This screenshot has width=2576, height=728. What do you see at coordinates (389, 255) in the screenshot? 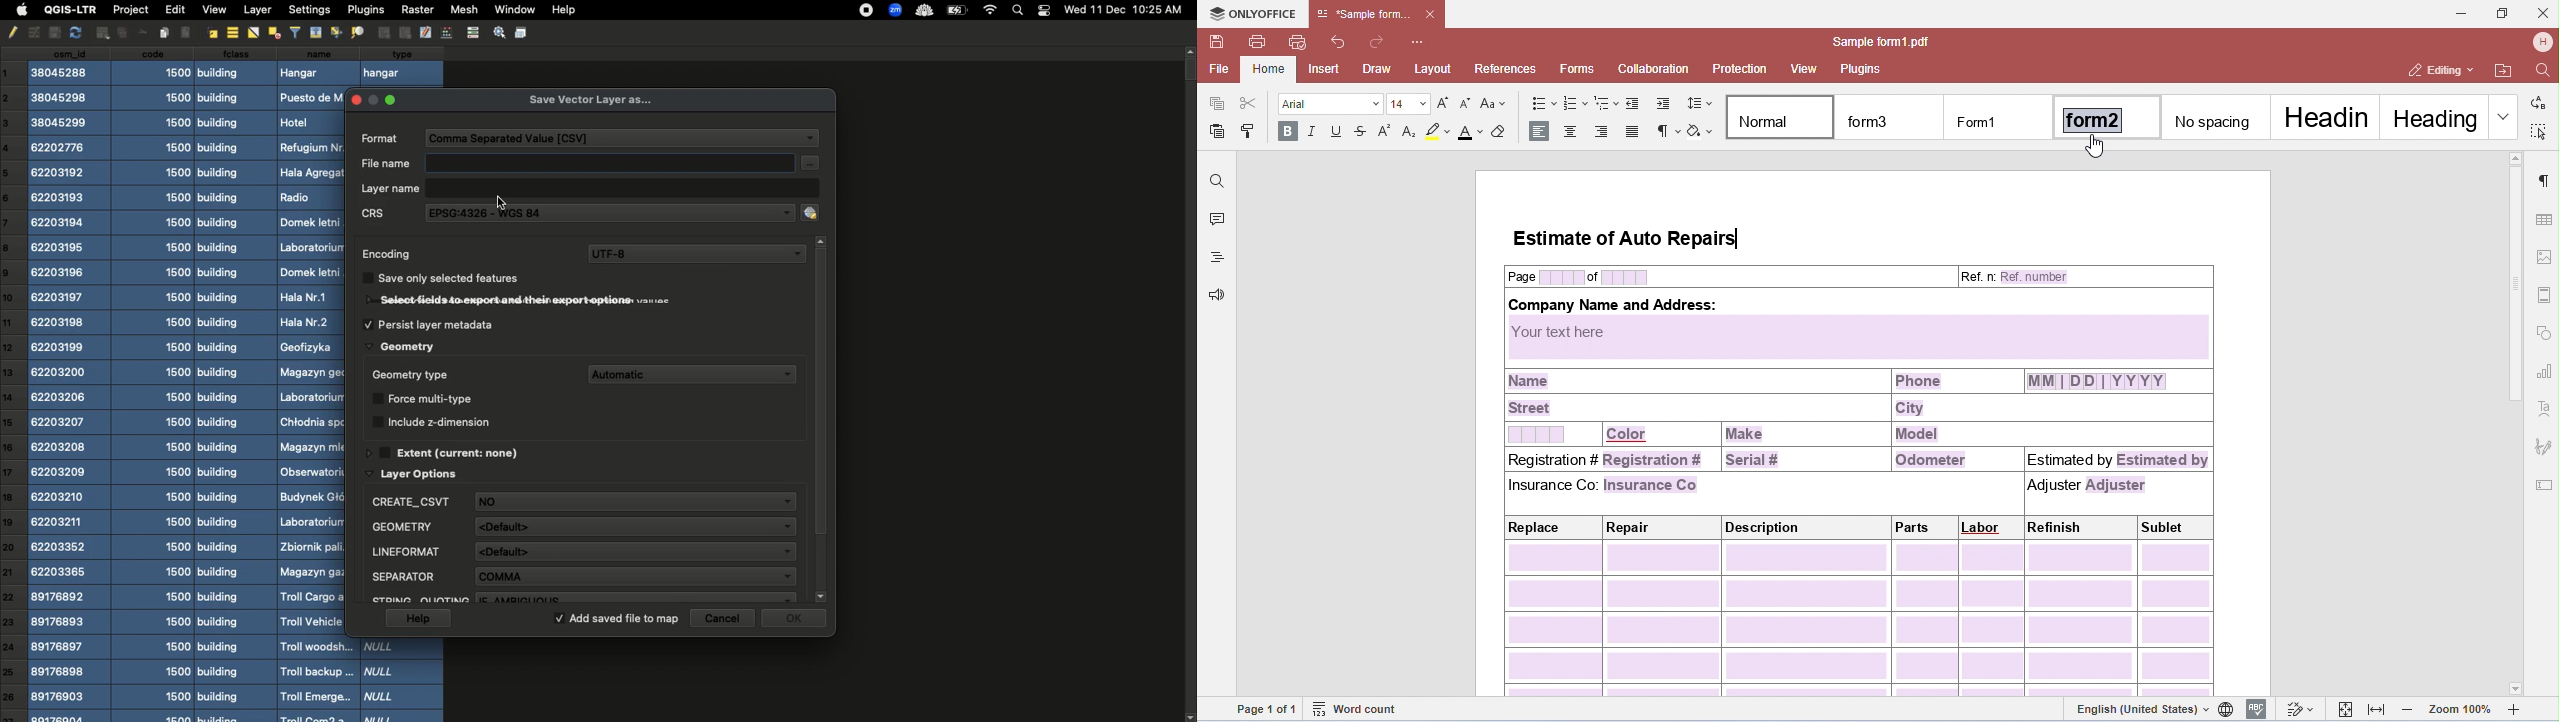
I see `Encoding` at bounding box center [389, 255].